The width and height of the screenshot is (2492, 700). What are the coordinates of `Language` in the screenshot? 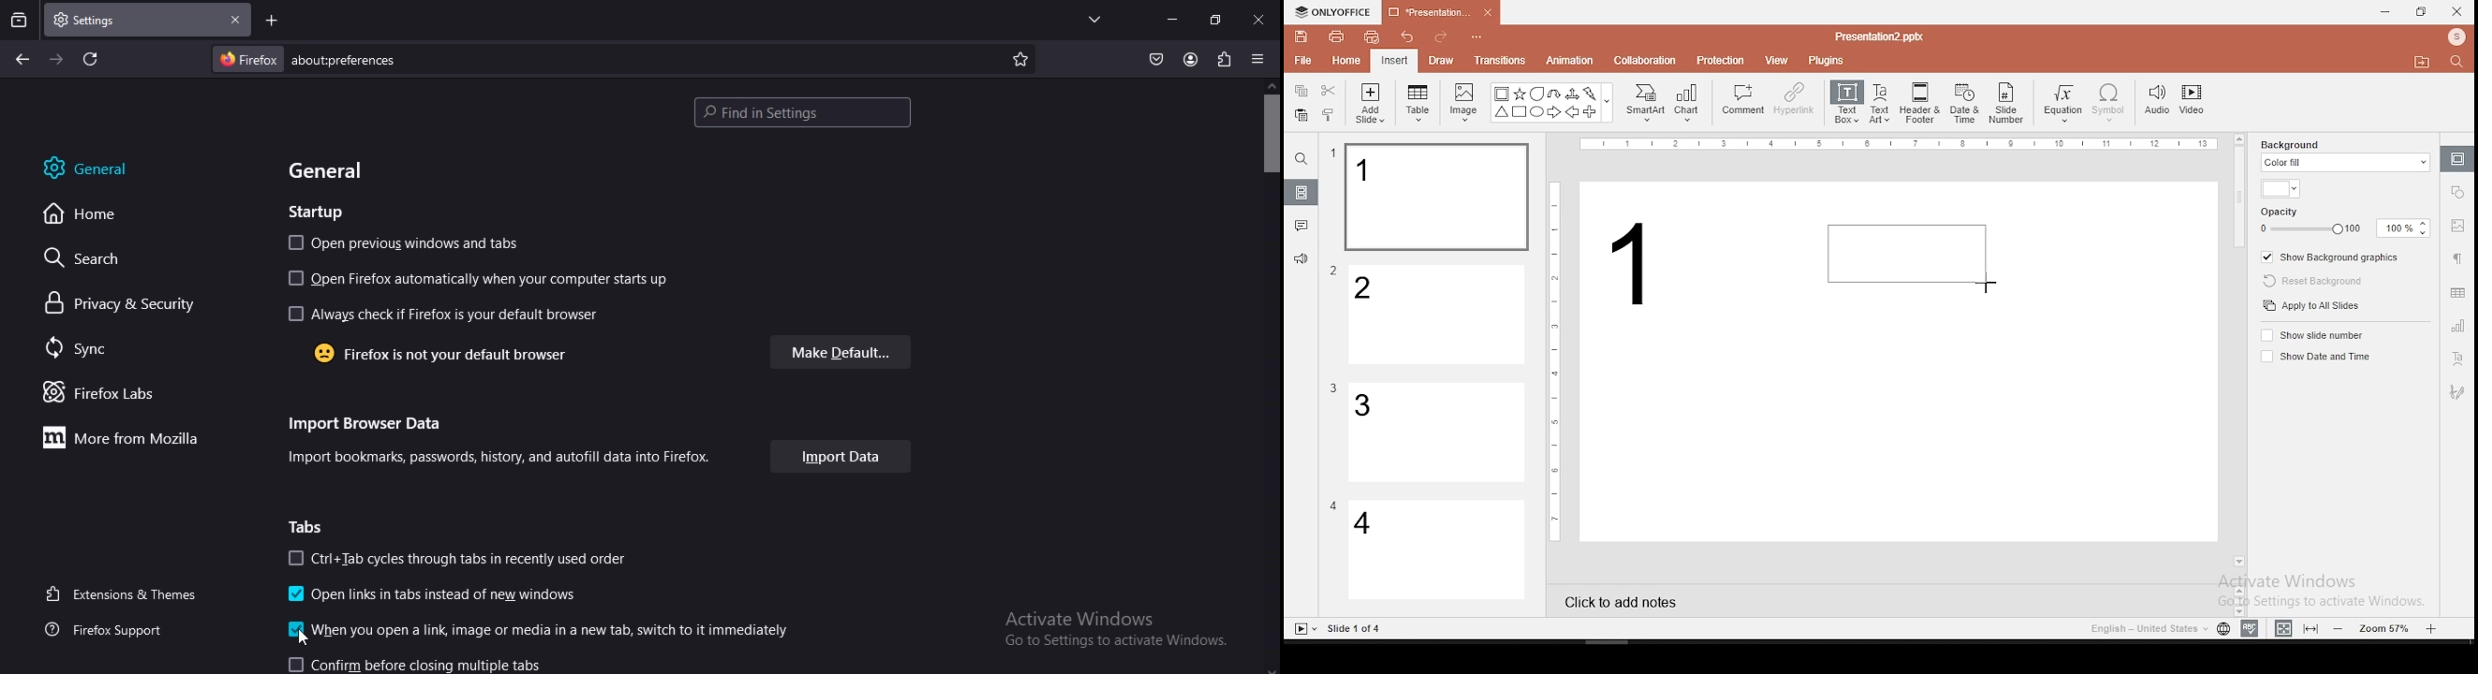 It's located at (2146, 629).